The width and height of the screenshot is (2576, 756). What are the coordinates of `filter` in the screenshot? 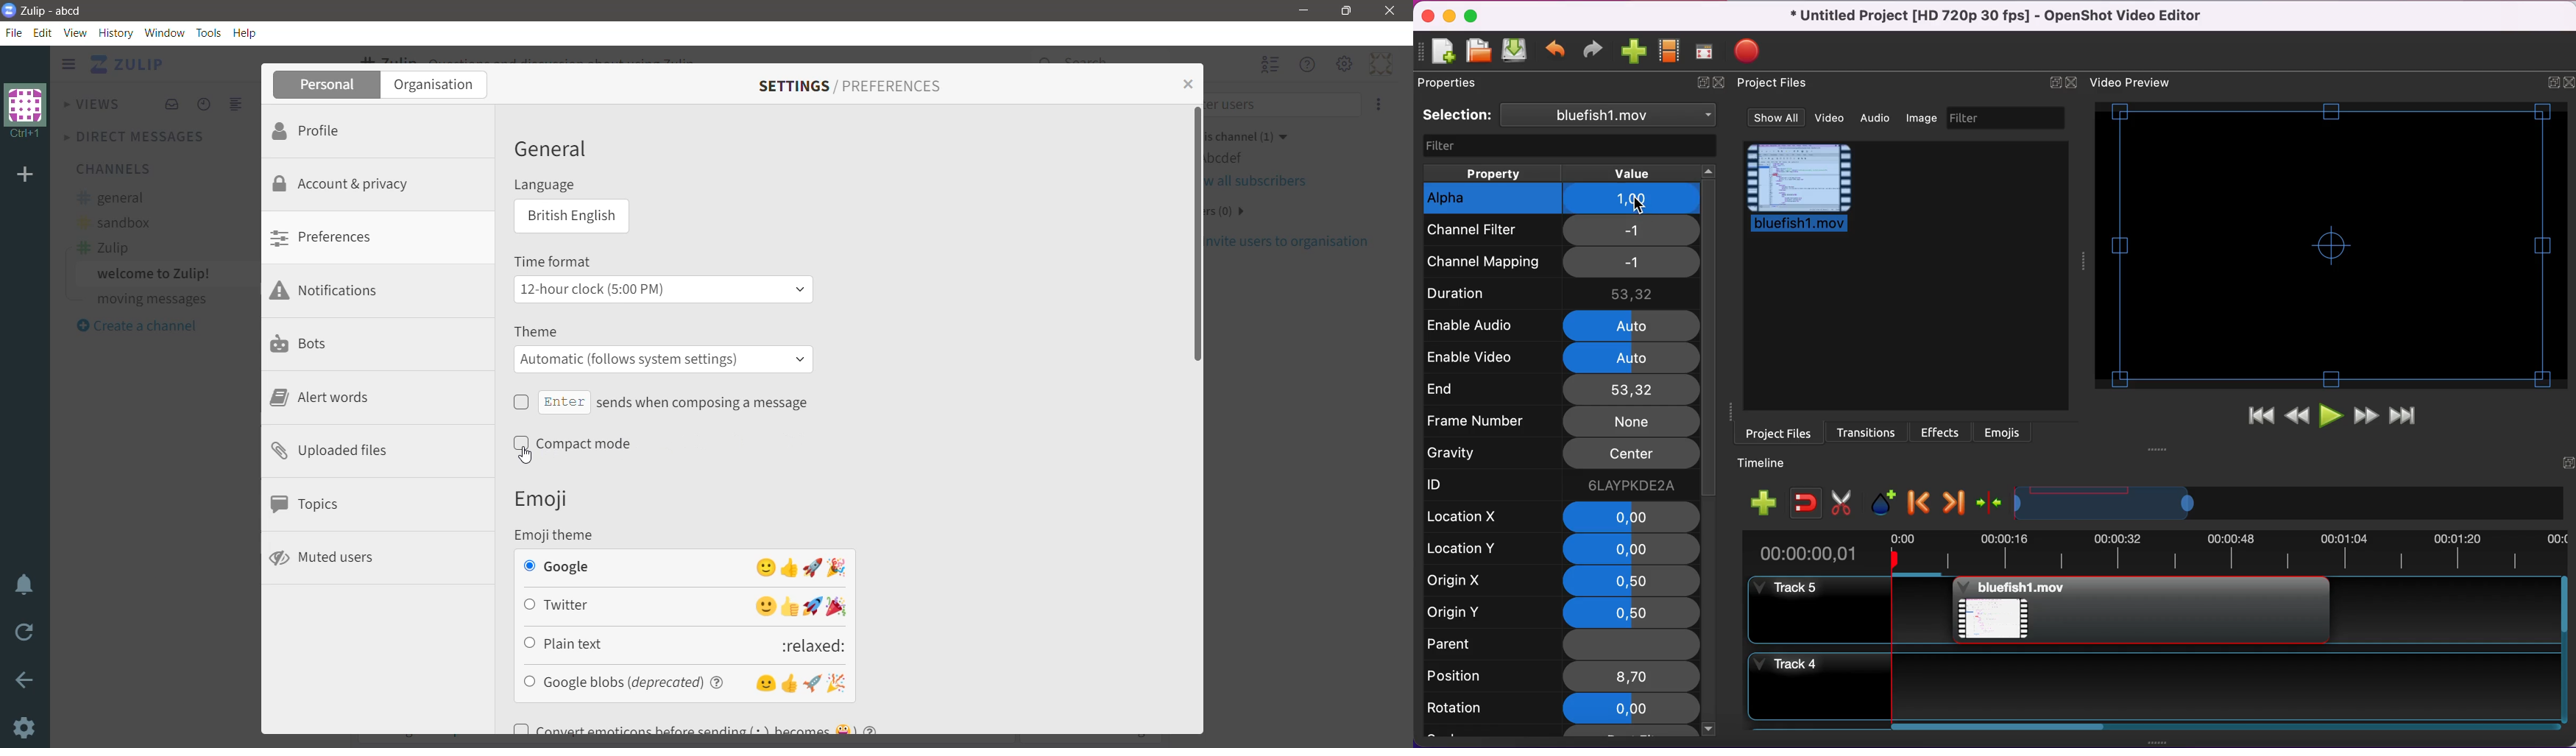 It's located at (2009, 118).